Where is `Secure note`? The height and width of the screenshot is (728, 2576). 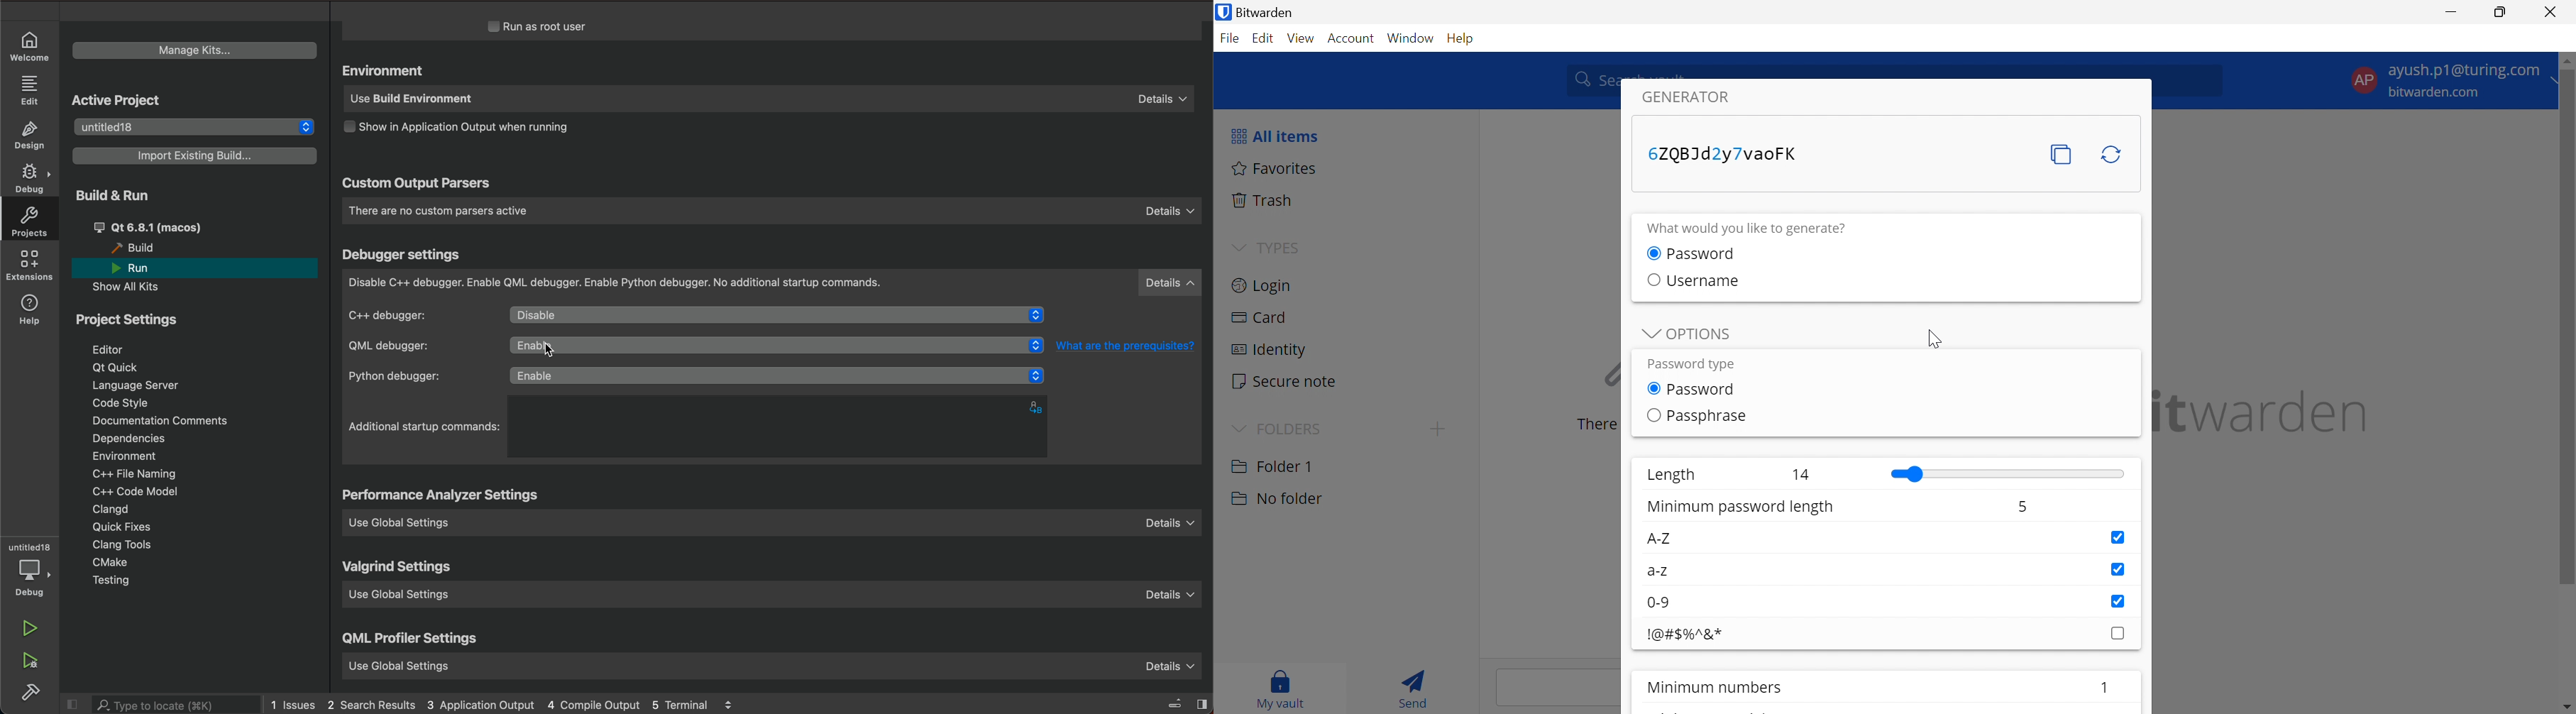 Secure note is located at coordinates (1285, 381).